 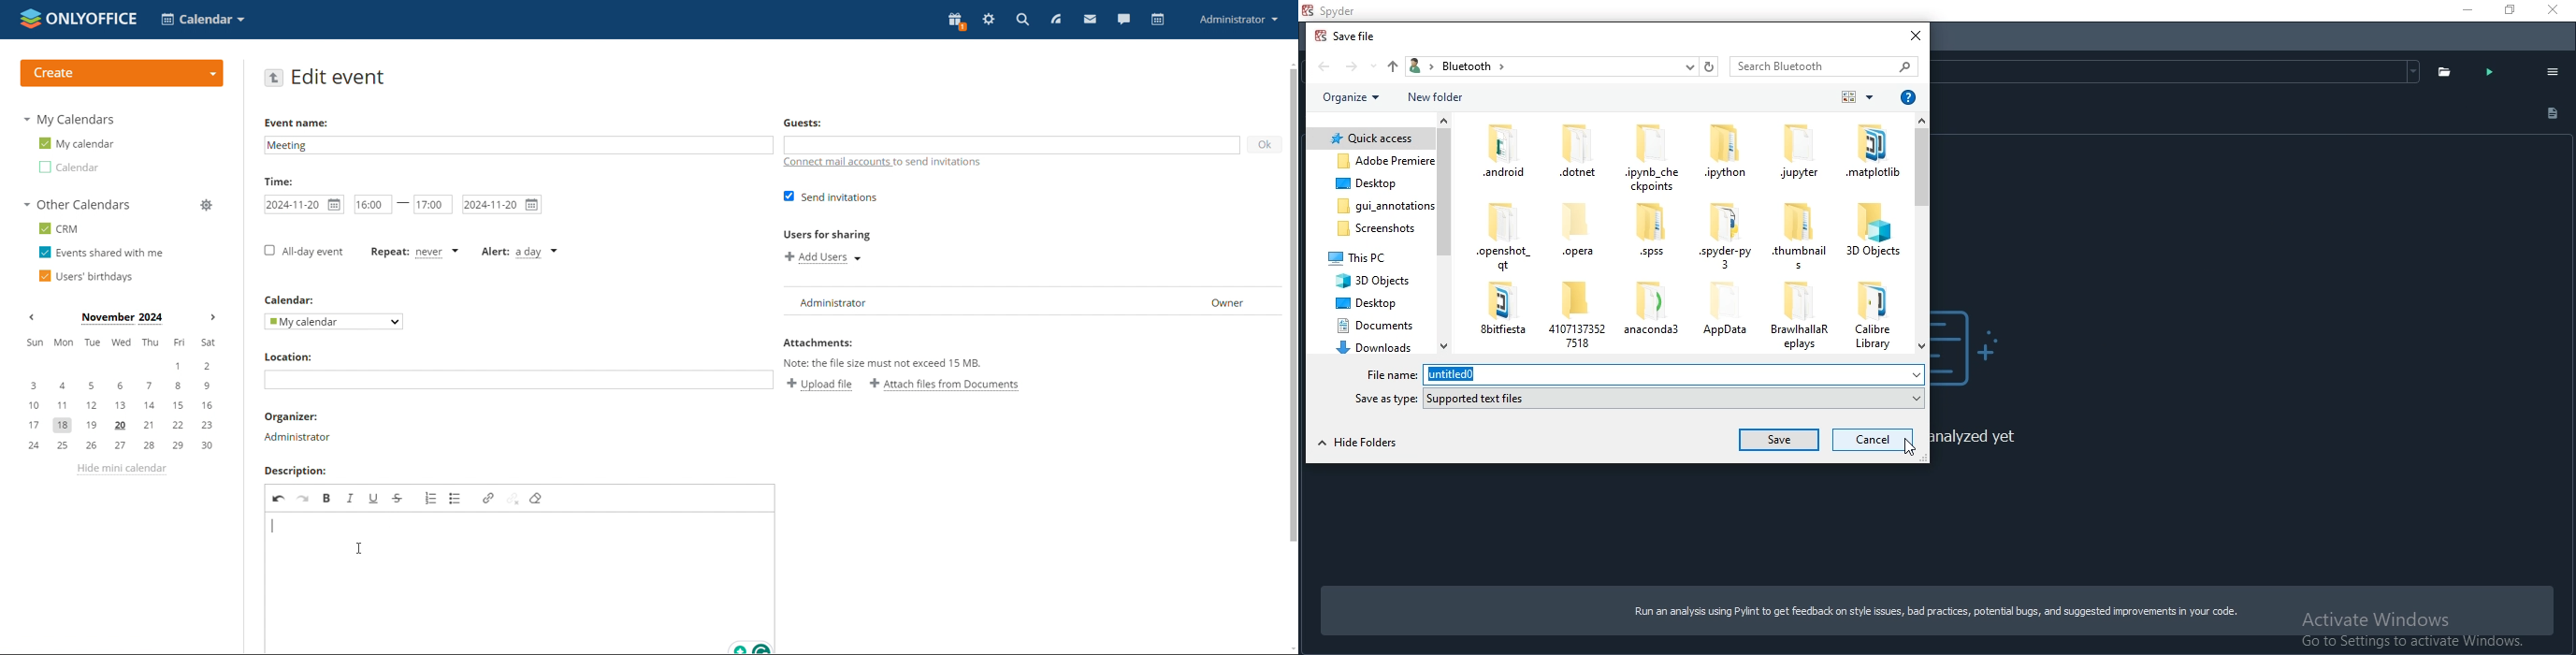 What do you see at coordinates (1363, 68) in the screenshot?
I see `forward folder` at bounding box center [1363, 68].